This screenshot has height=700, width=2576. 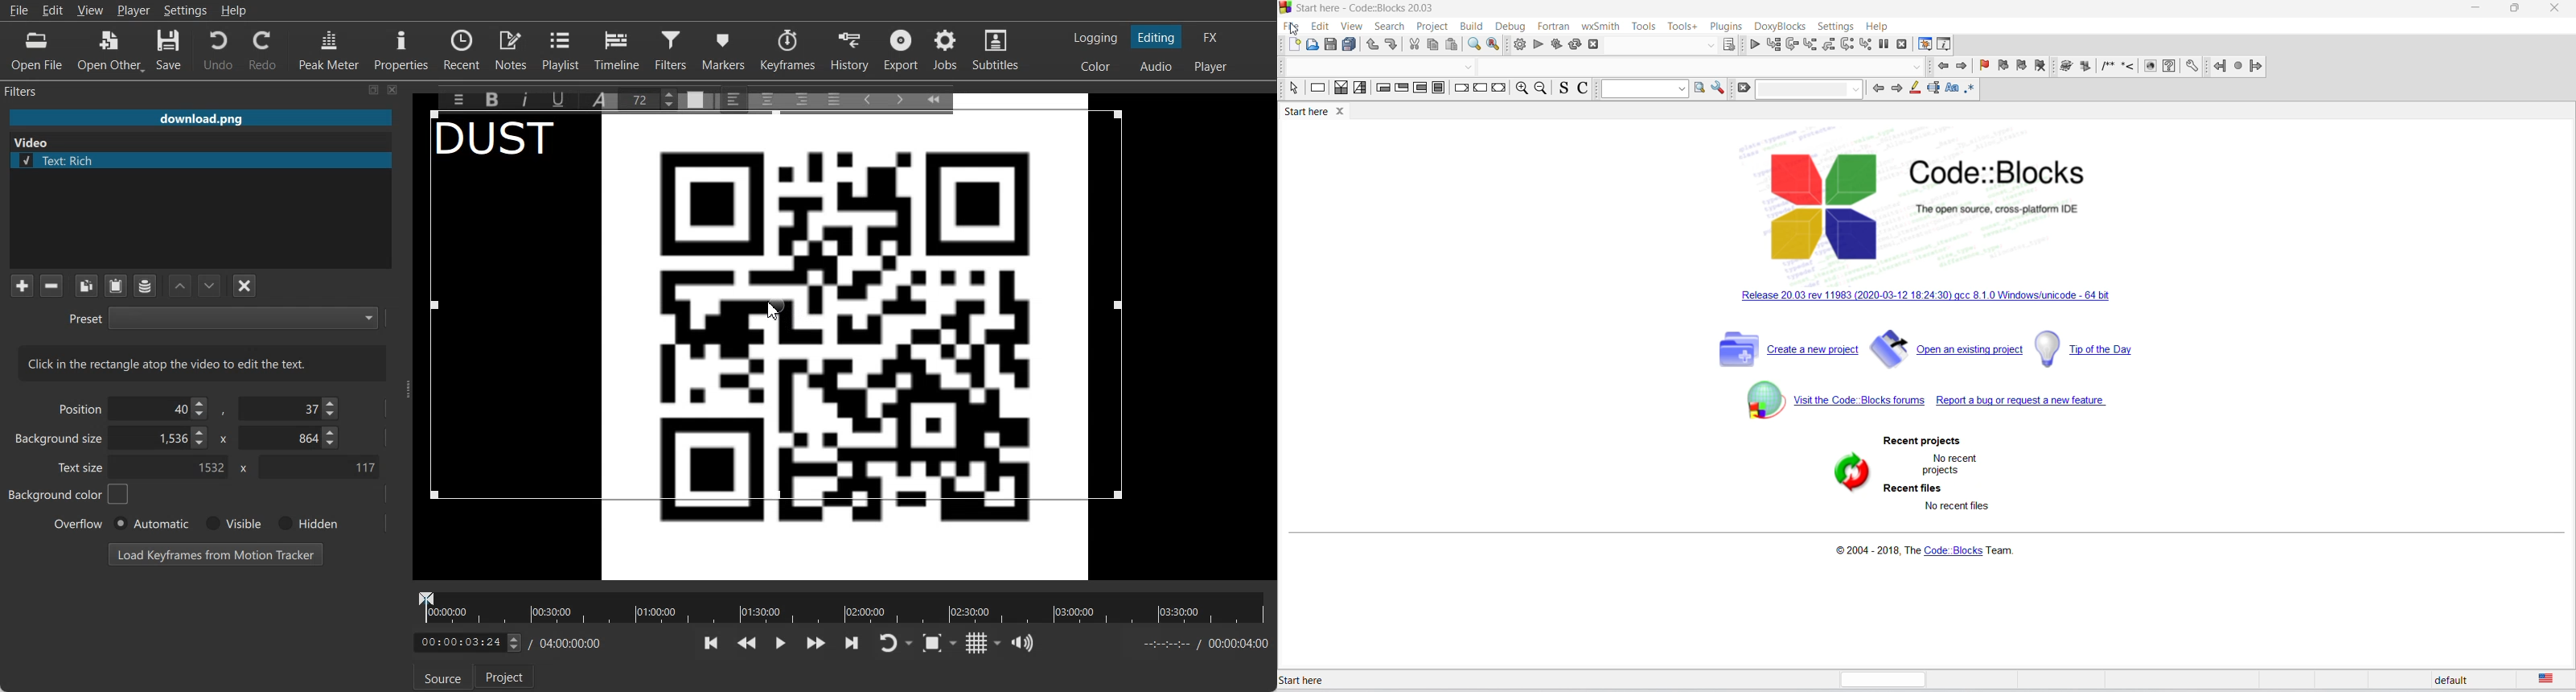 I want to click on Timeline, so click(x=618, y=49).